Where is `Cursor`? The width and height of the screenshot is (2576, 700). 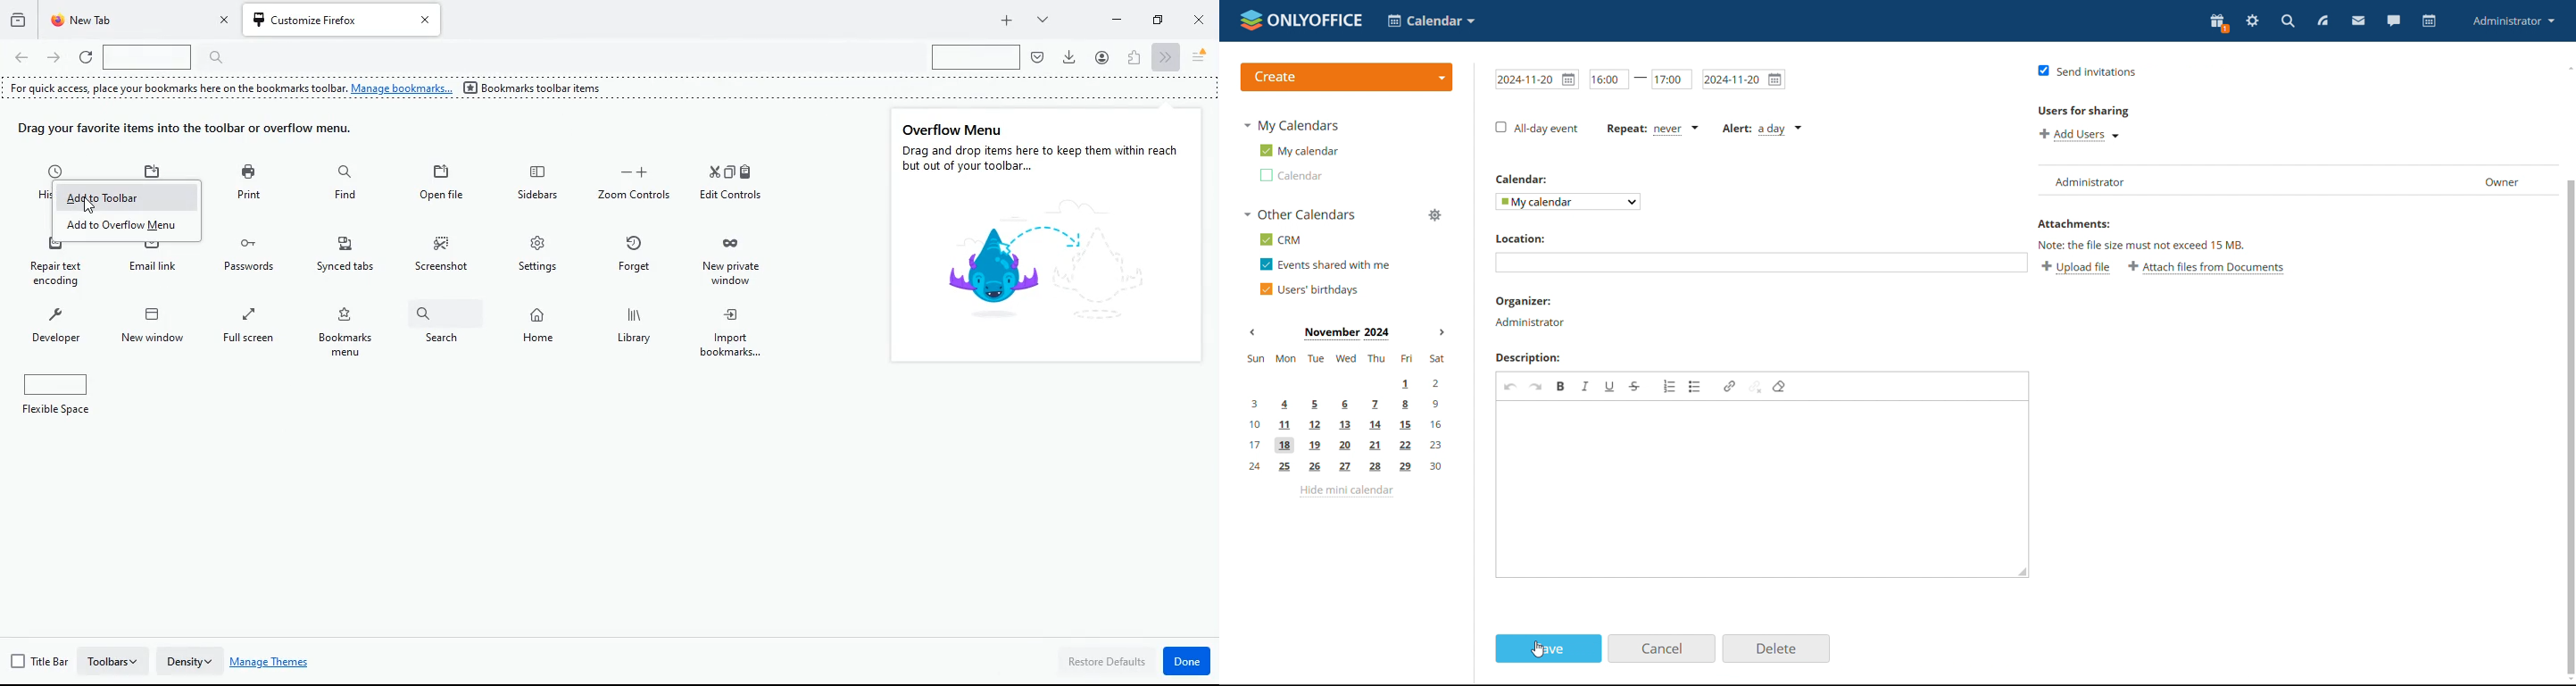 Cursor is located at coordinates (90, 205).